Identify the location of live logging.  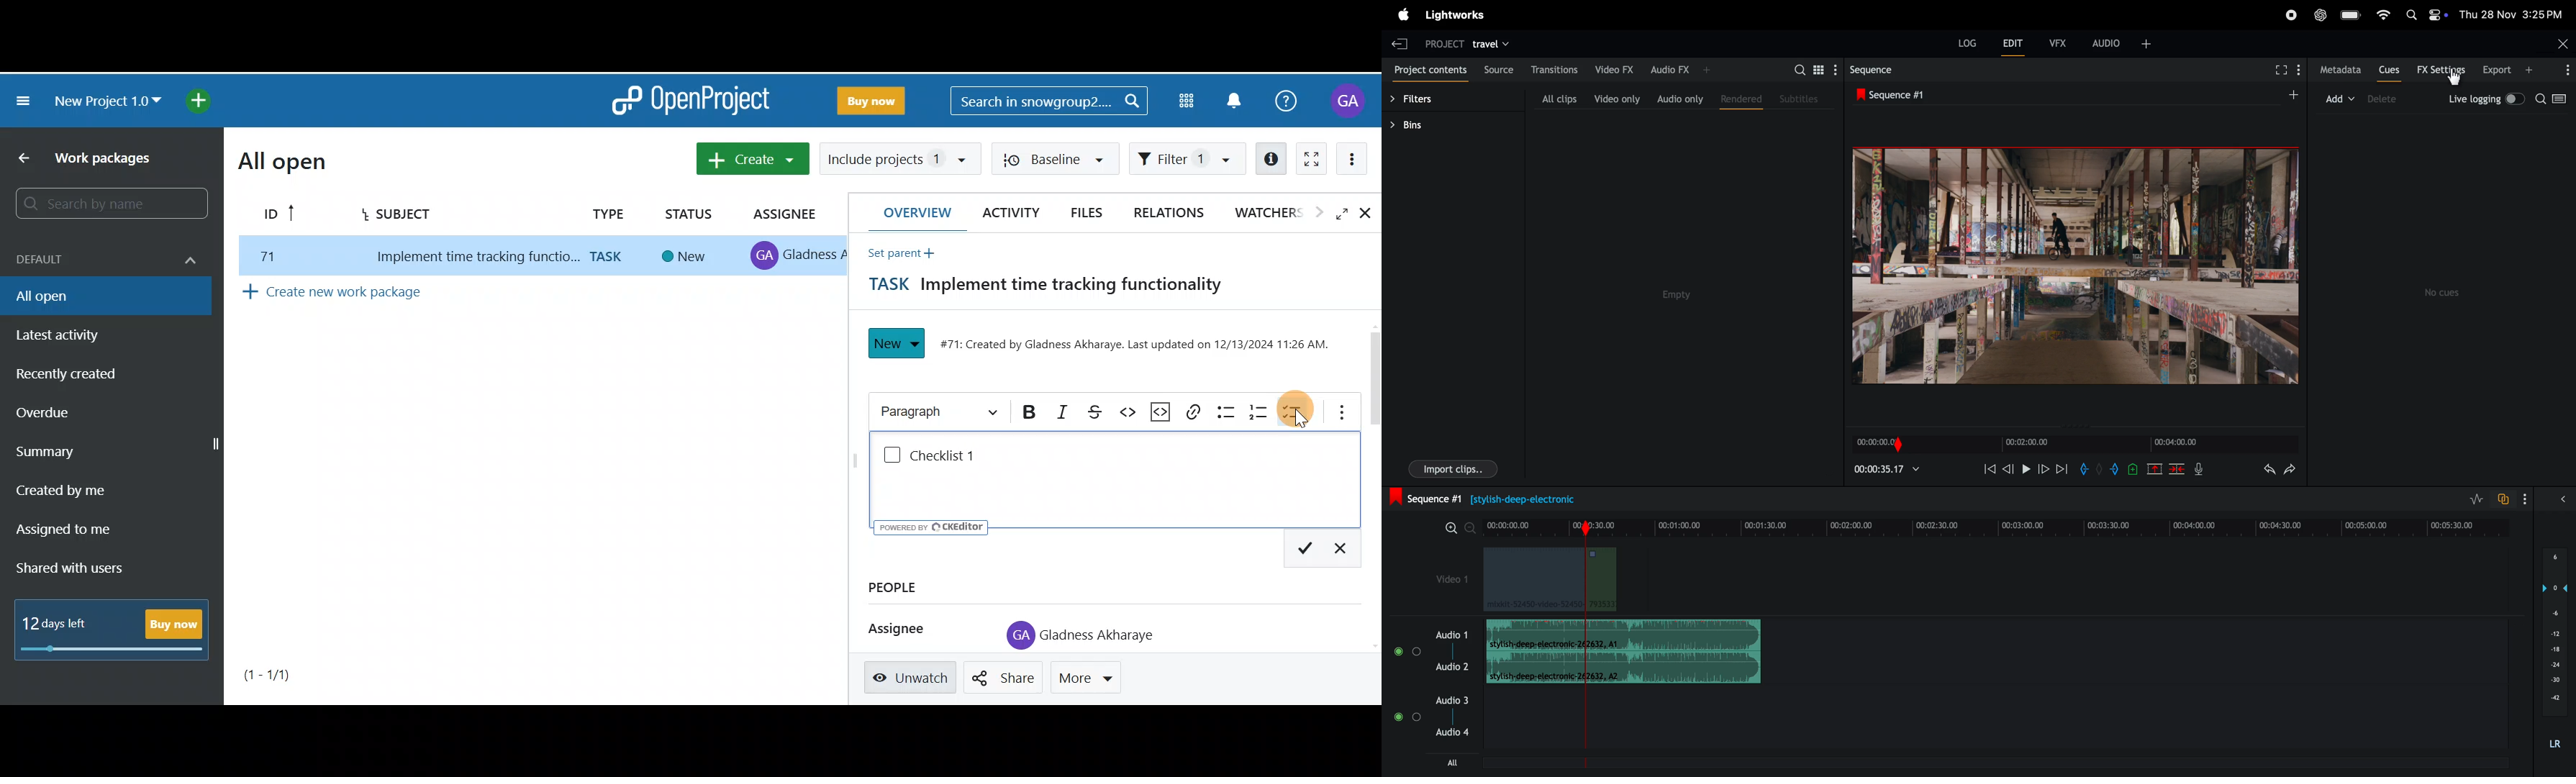
(2488, 99).